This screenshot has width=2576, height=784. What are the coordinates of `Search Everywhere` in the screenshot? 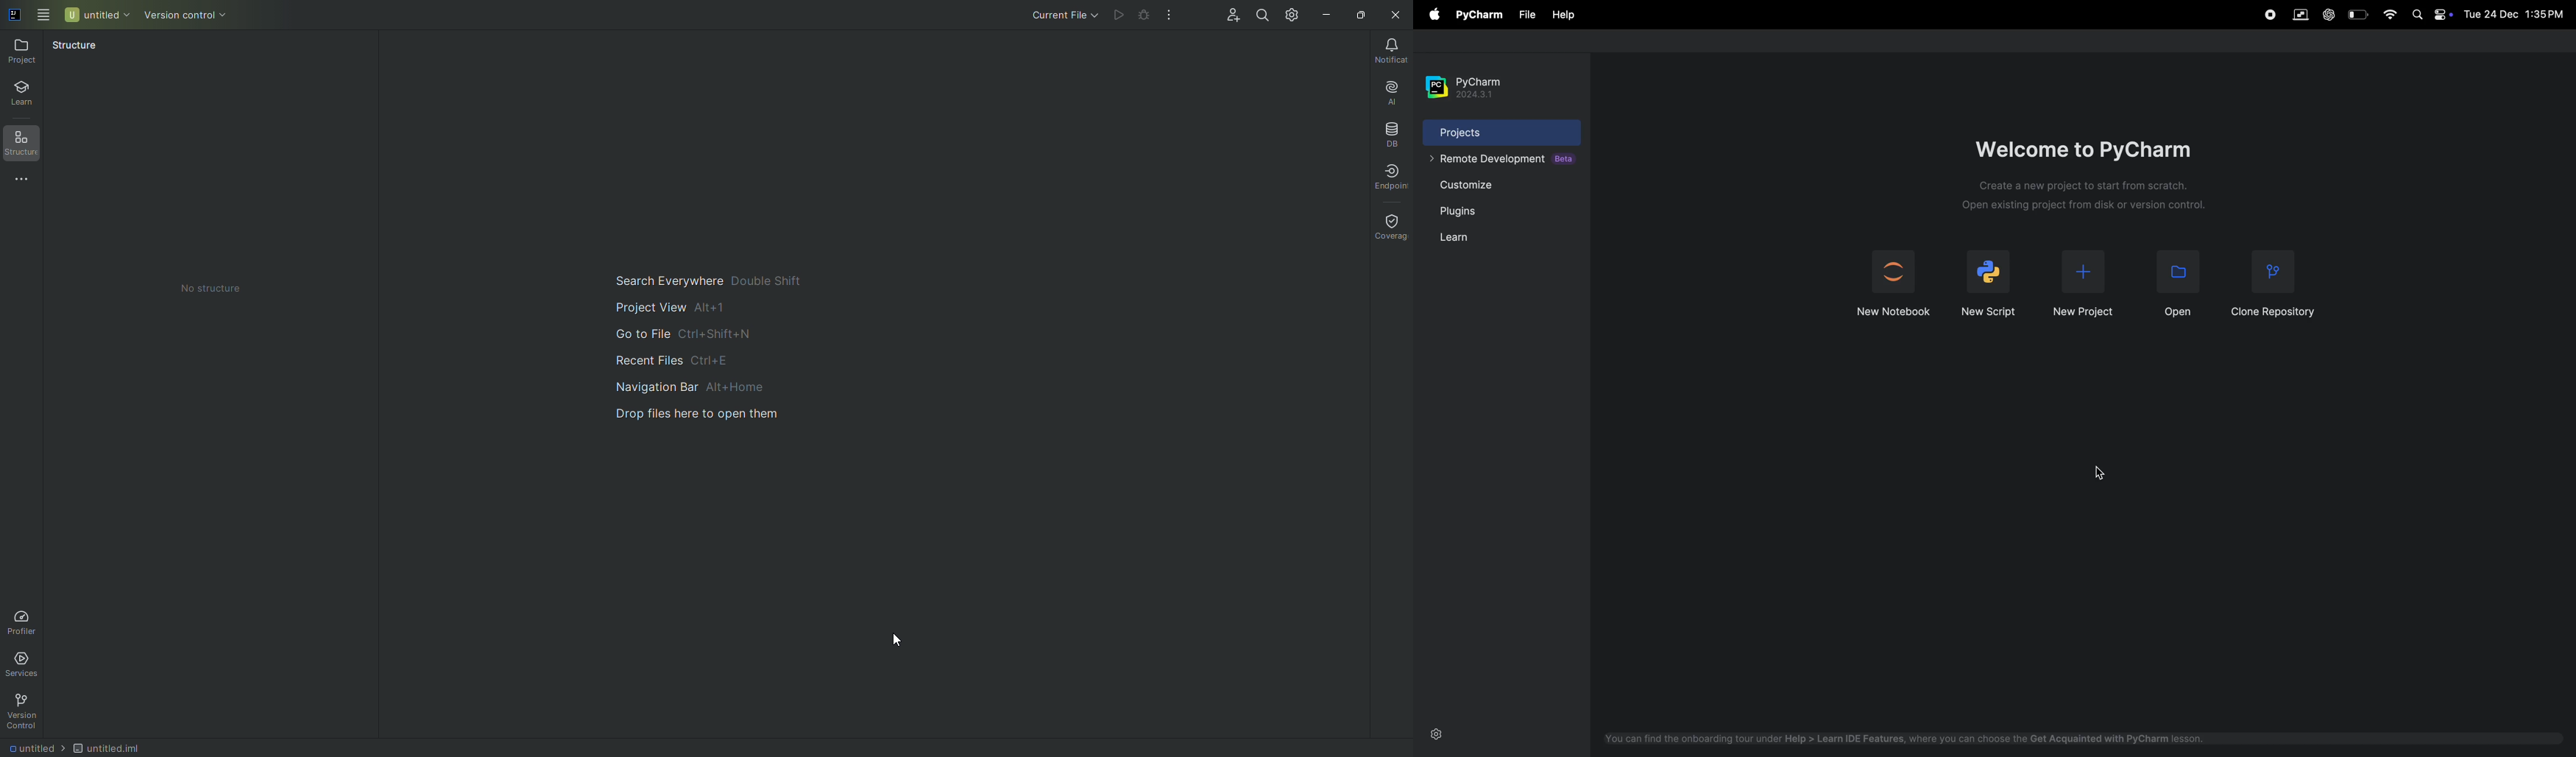 It's located at (709, 278).